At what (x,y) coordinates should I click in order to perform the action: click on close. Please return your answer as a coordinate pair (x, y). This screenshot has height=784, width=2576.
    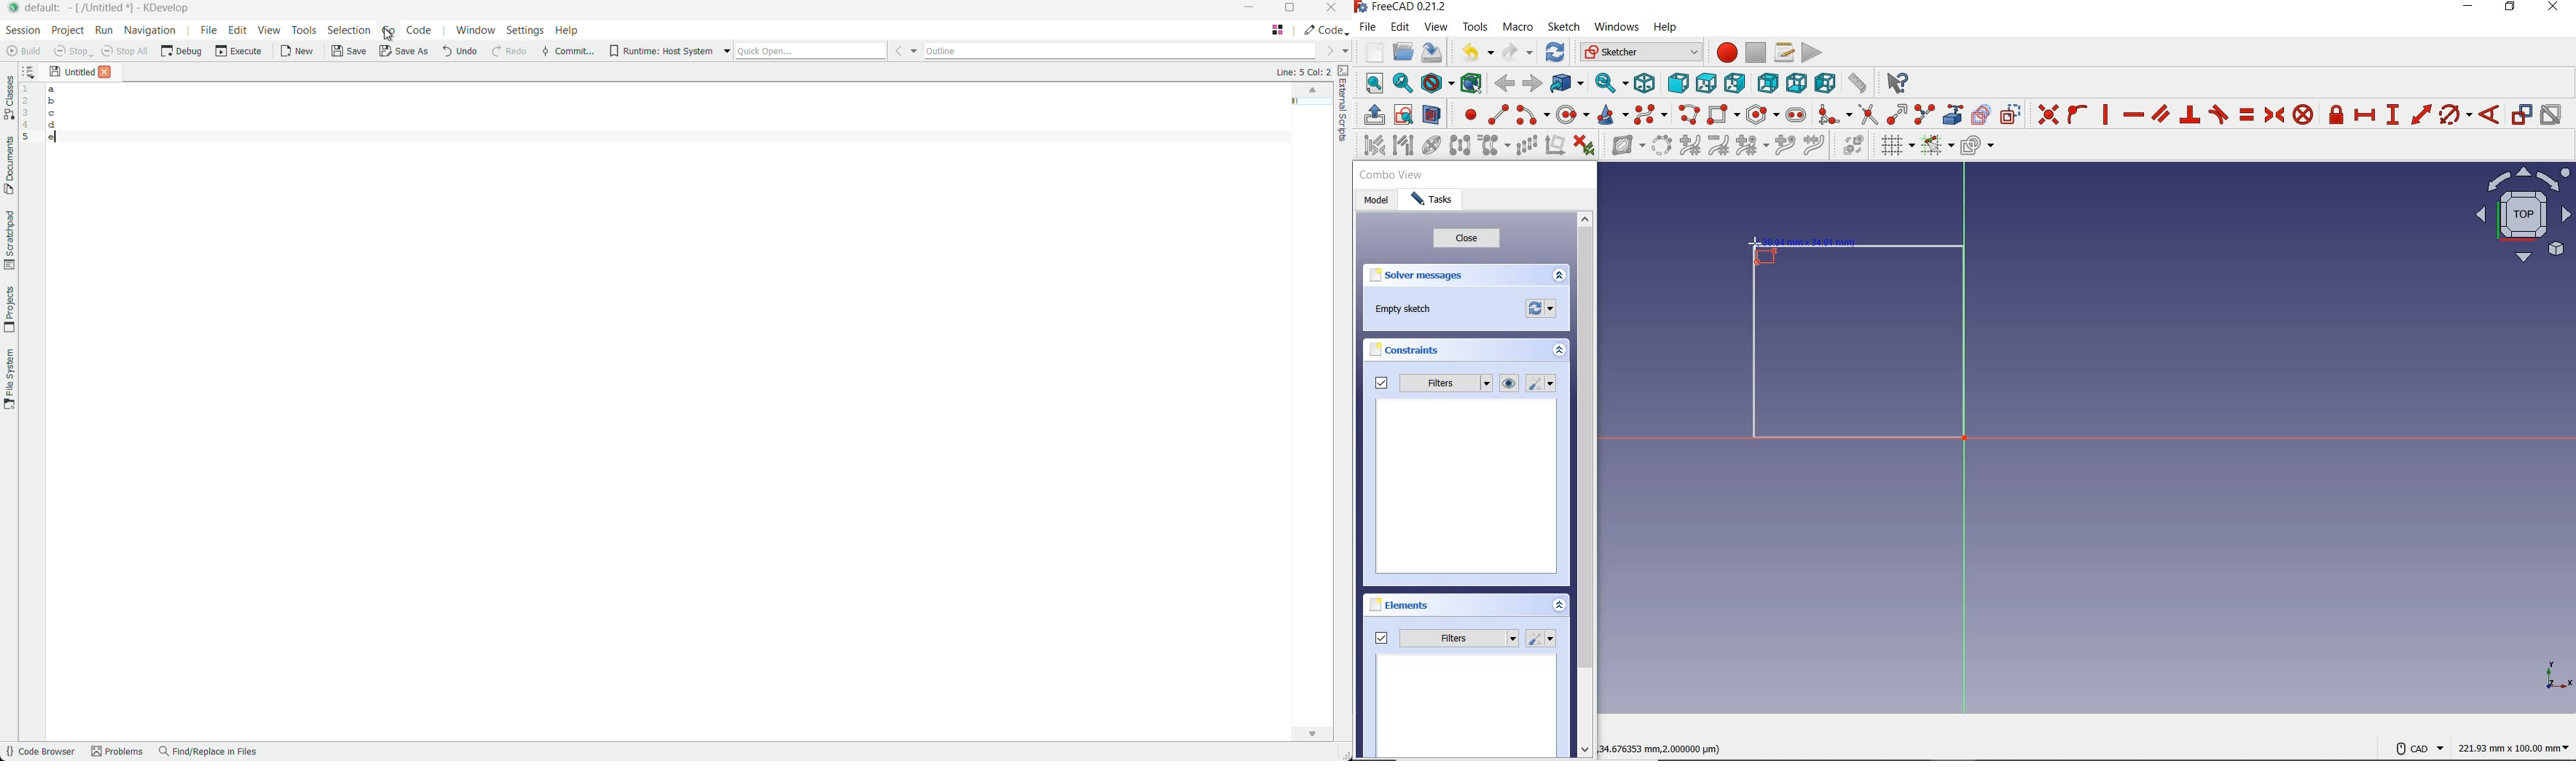
    Looking at the image, I should click on (2557, 9).